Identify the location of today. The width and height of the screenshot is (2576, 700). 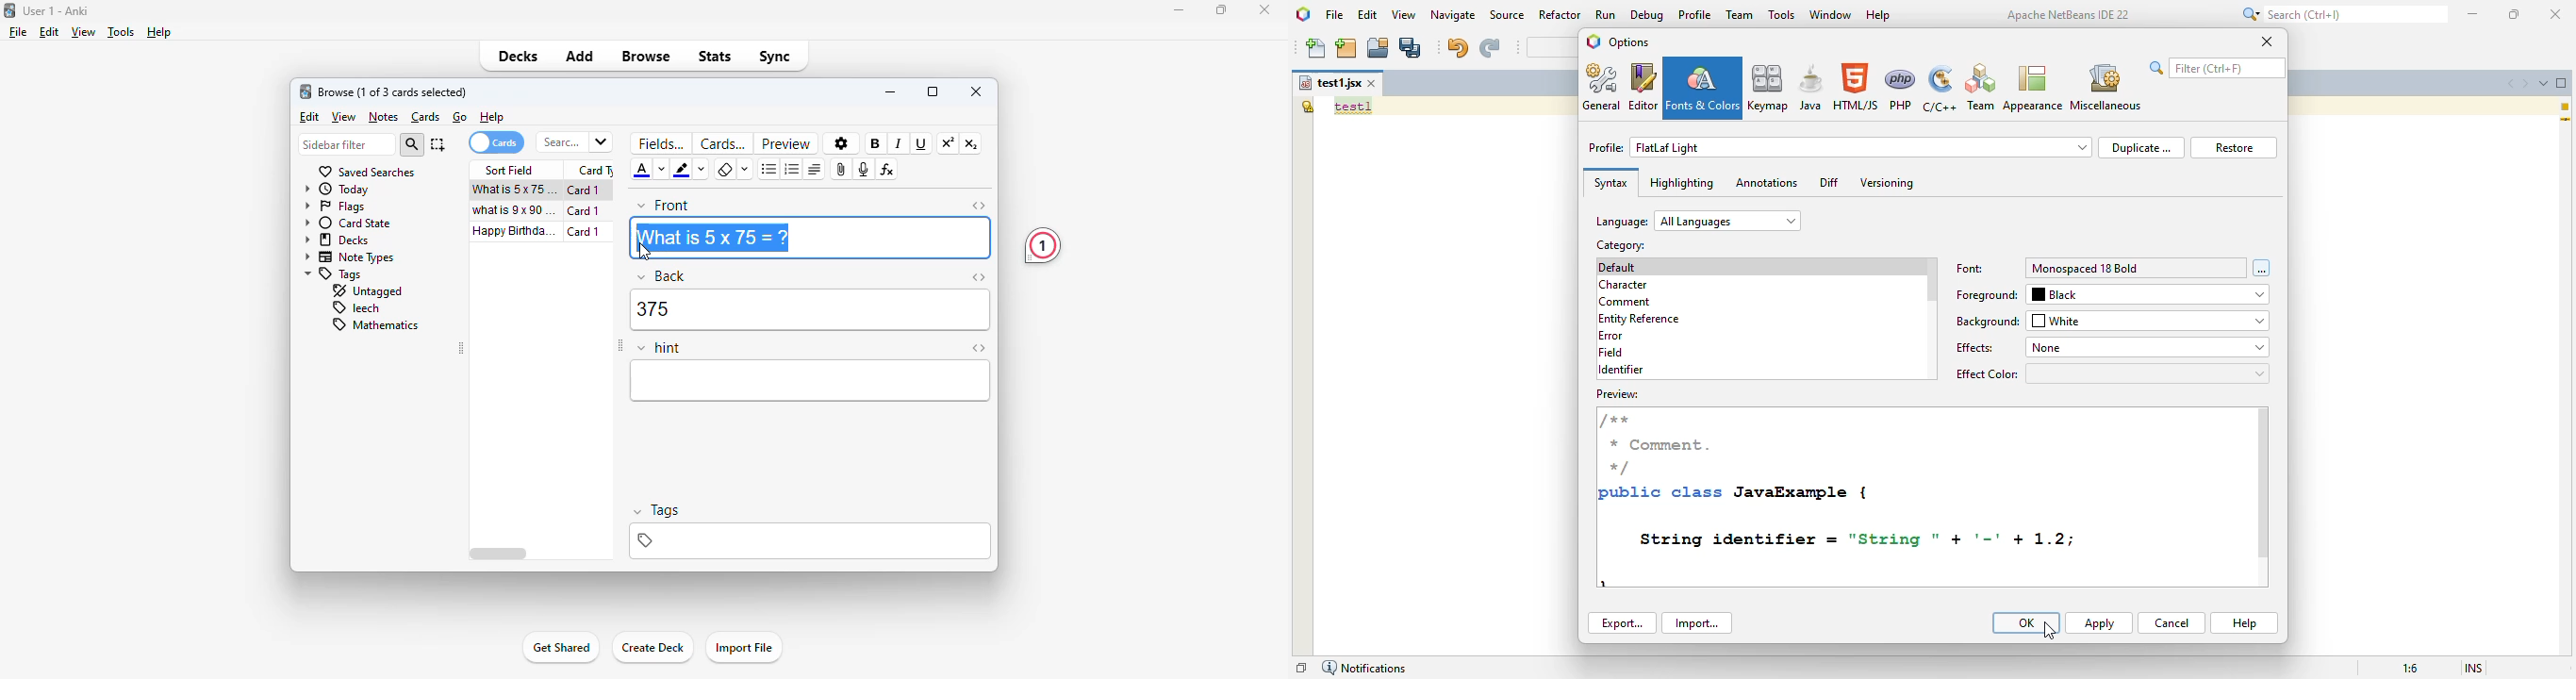
(336, 190).